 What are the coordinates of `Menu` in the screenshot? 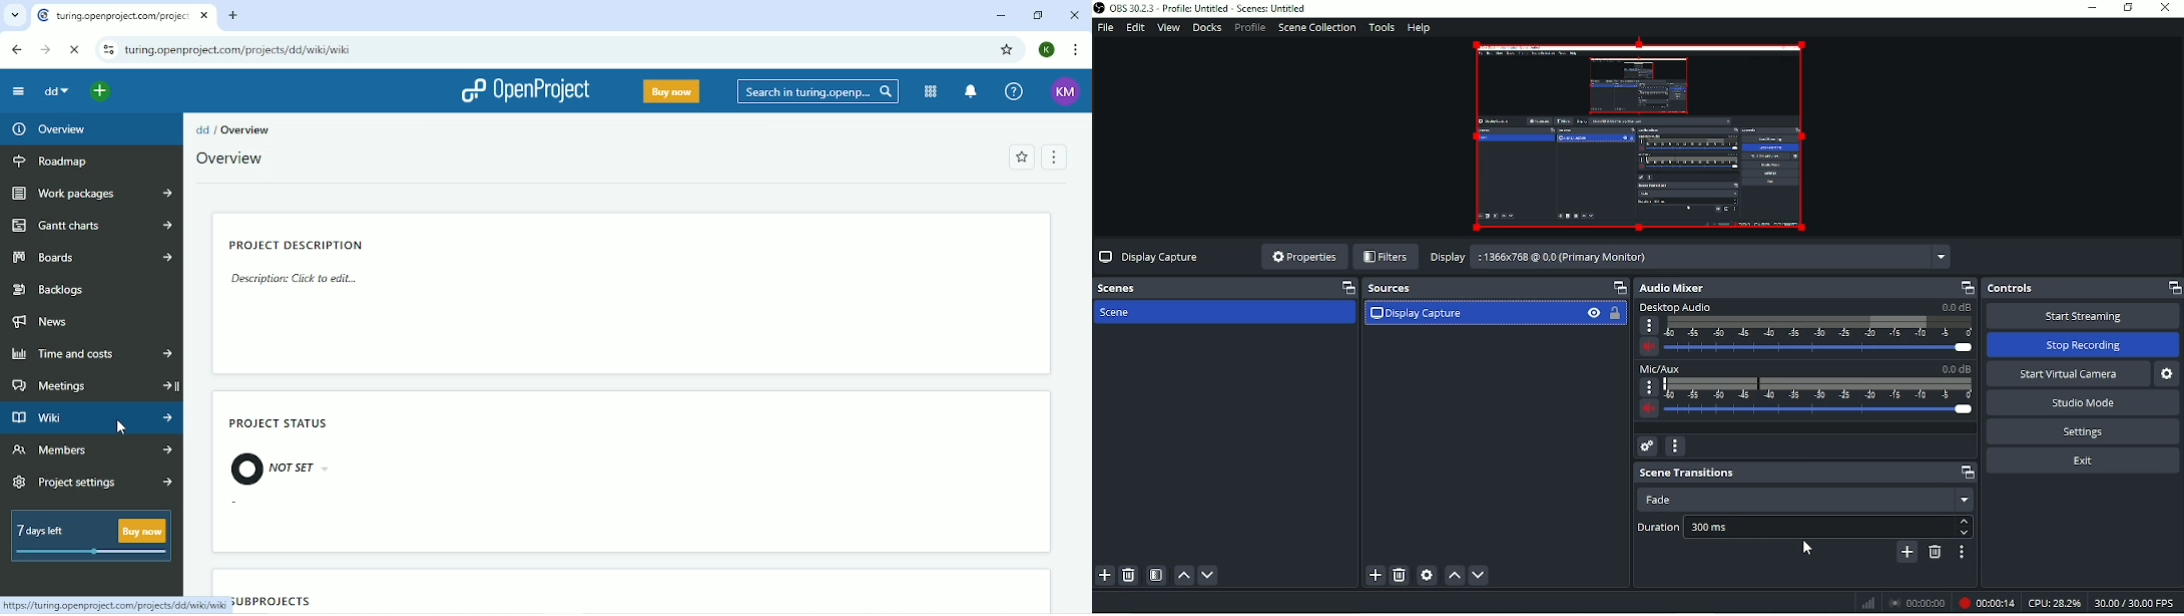 It's located at (1057, 156).